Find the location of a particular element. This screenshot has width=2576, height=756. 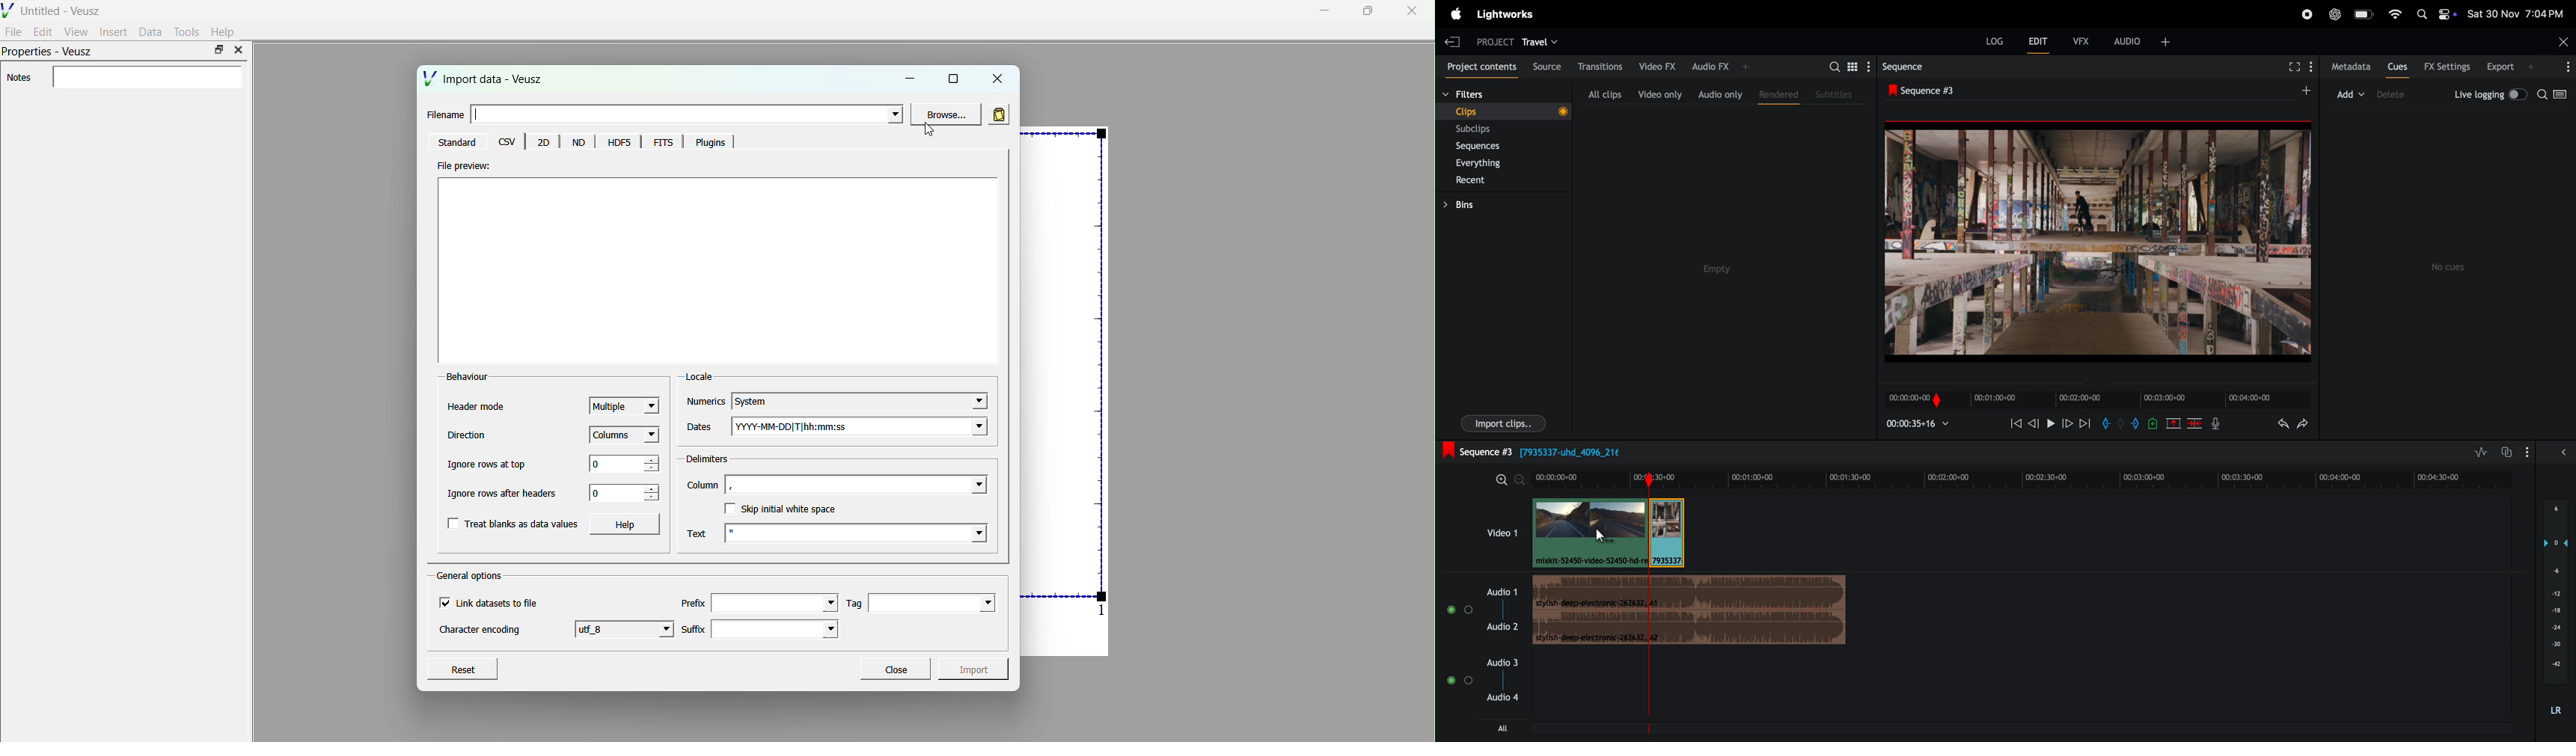

add is located at coordinates (2352, 93).